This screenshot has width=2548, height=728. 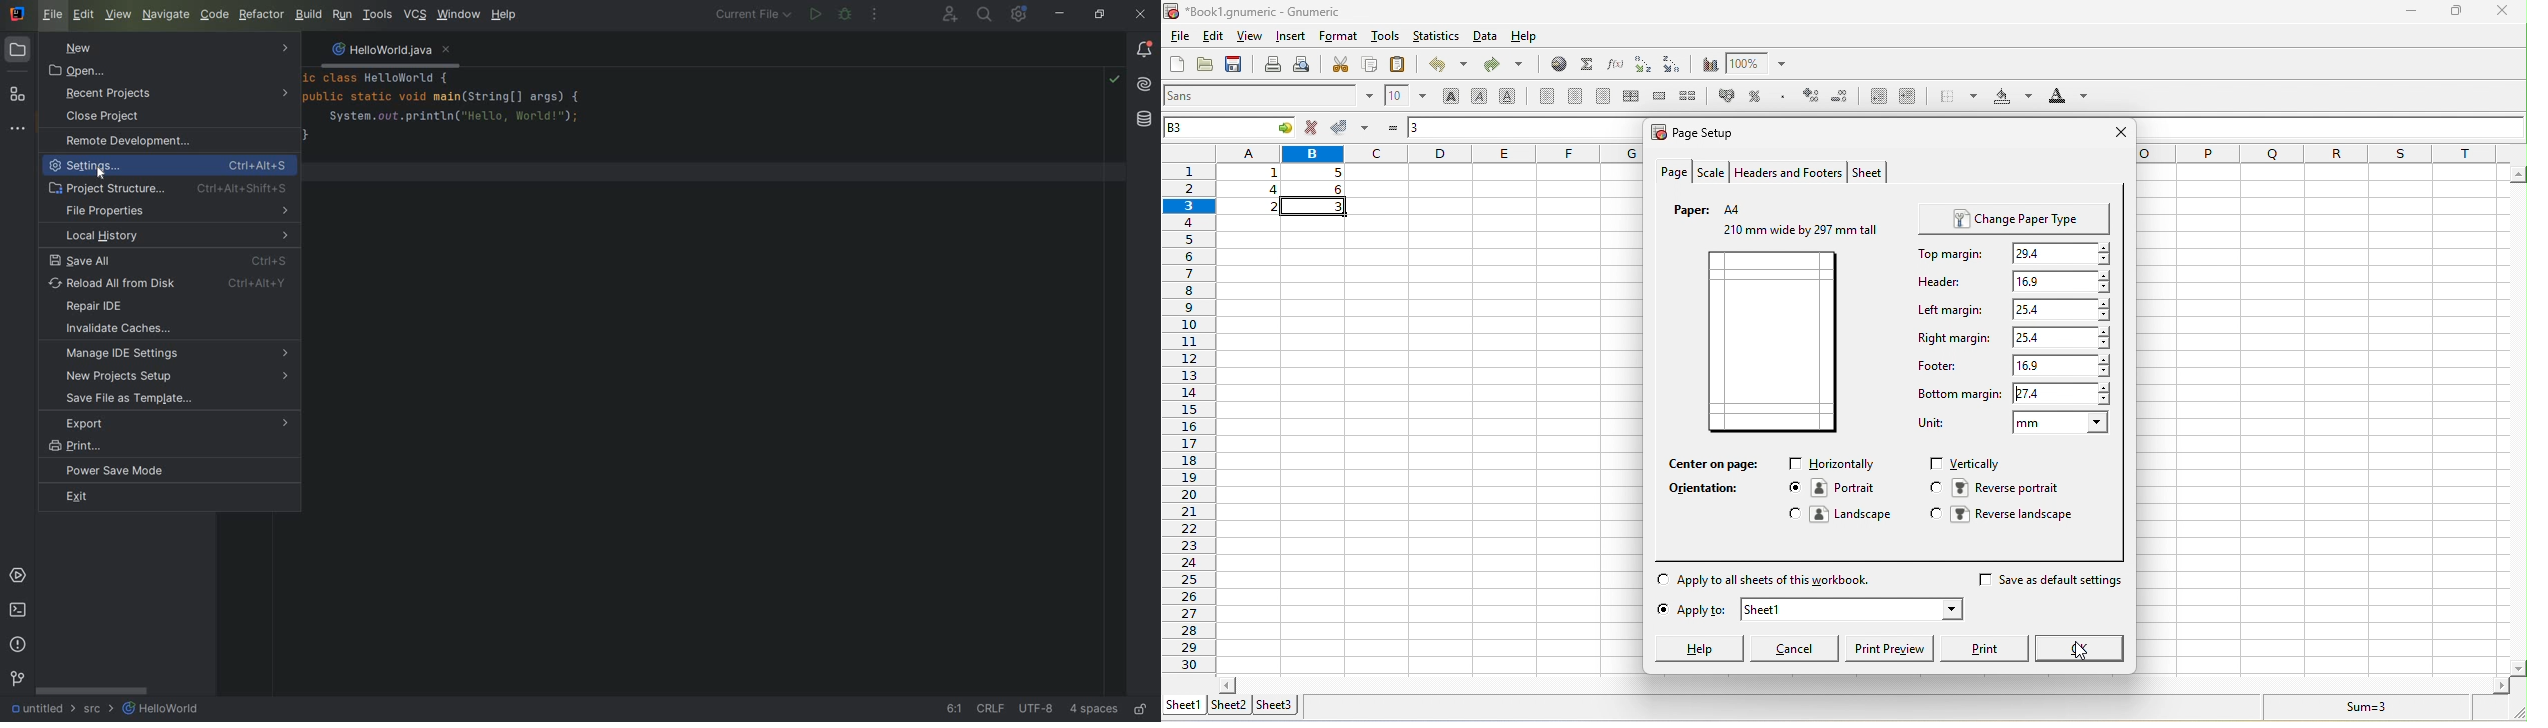 What do you see at coordinates (1663, 98) in the screenshot?
I see `merge a range of cells` at bounding box center [1663, 98].